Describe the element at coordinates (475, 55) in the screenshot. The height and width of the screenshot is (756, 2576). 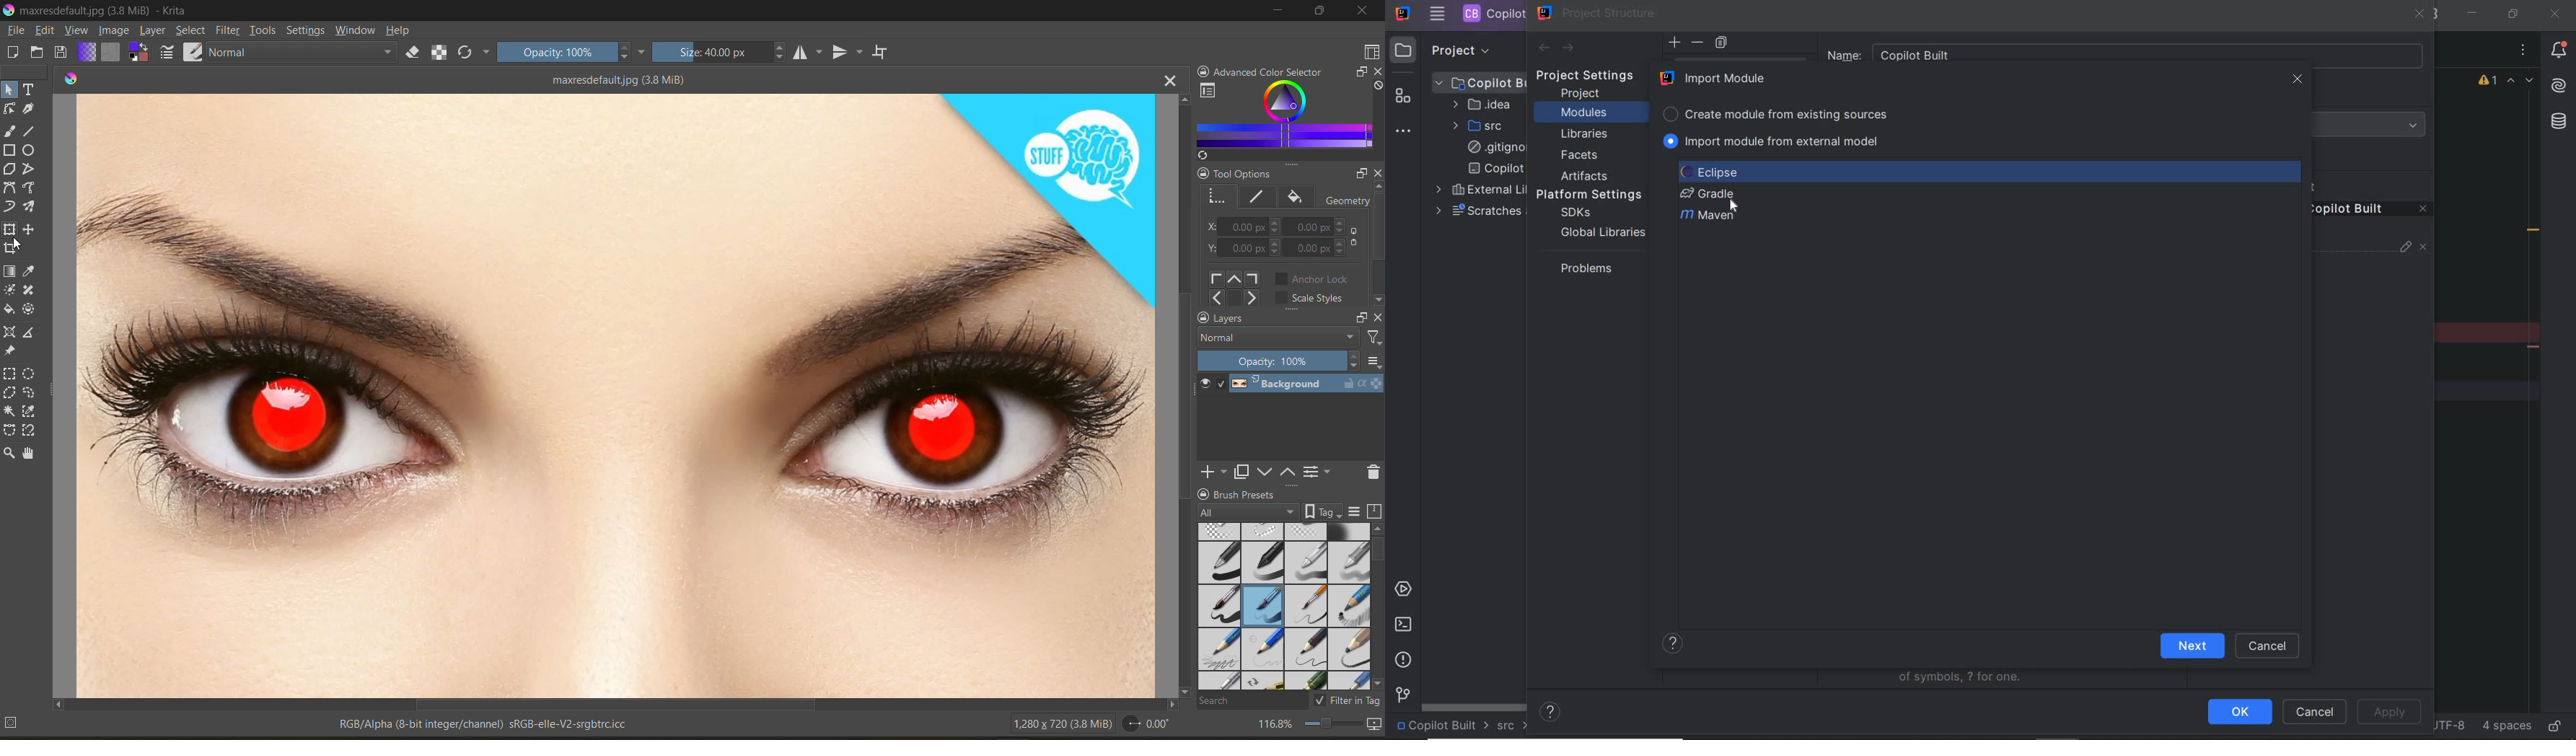
I see `reload original preset` at that location.